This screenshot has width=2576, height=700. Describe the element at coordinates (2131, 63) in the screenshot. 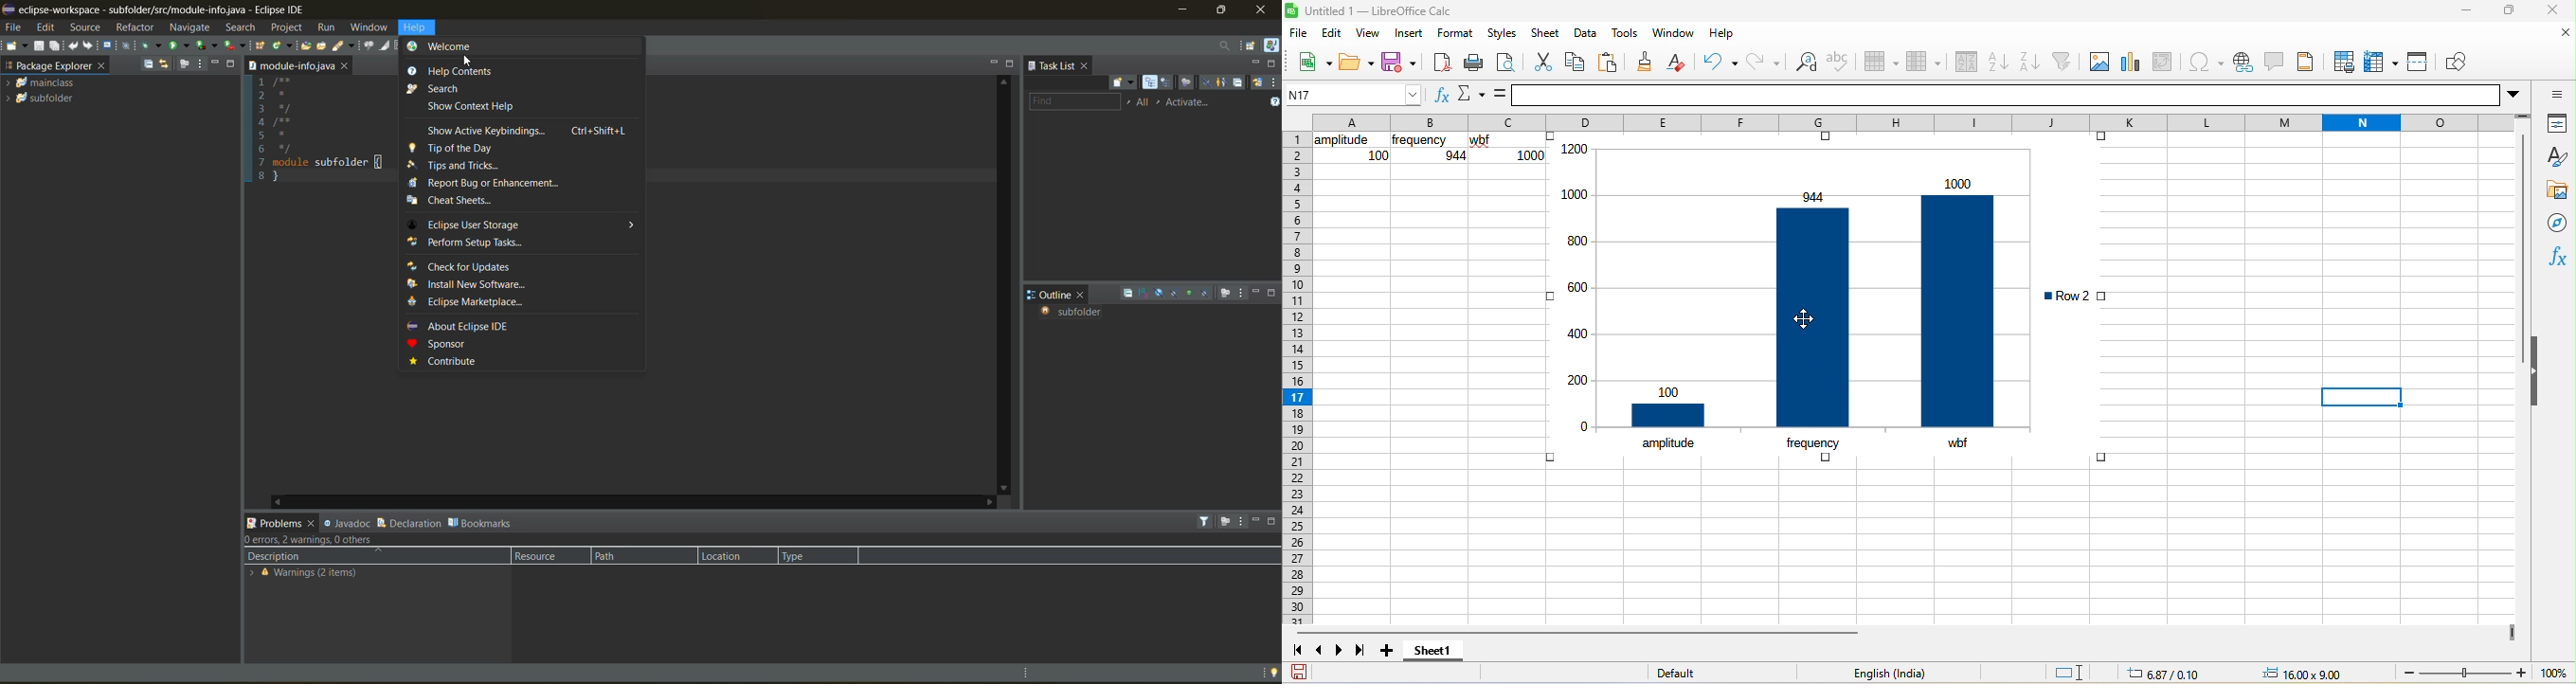

I see `chart` at that location.